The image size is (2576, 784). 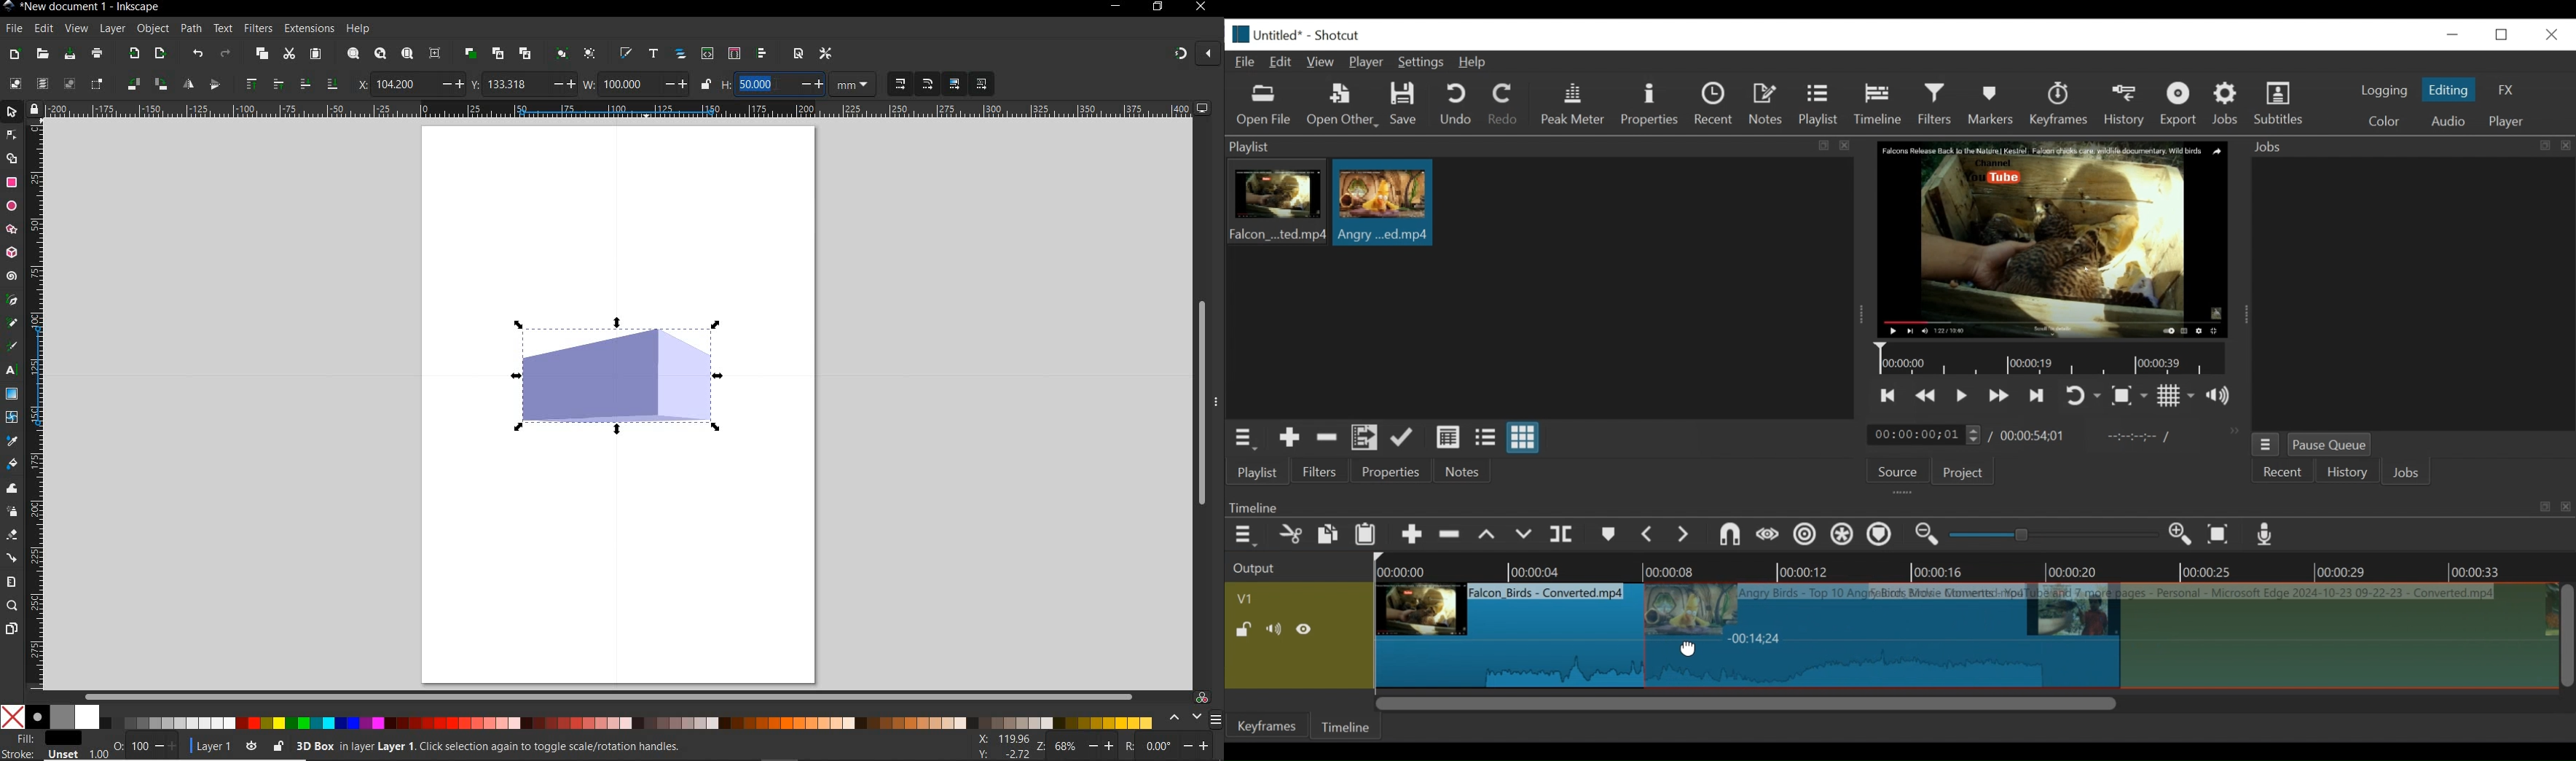 What do you see at coordinates (1320, 472) in the screenshot?
I see `Filters` at bounding box center [1320, 472].